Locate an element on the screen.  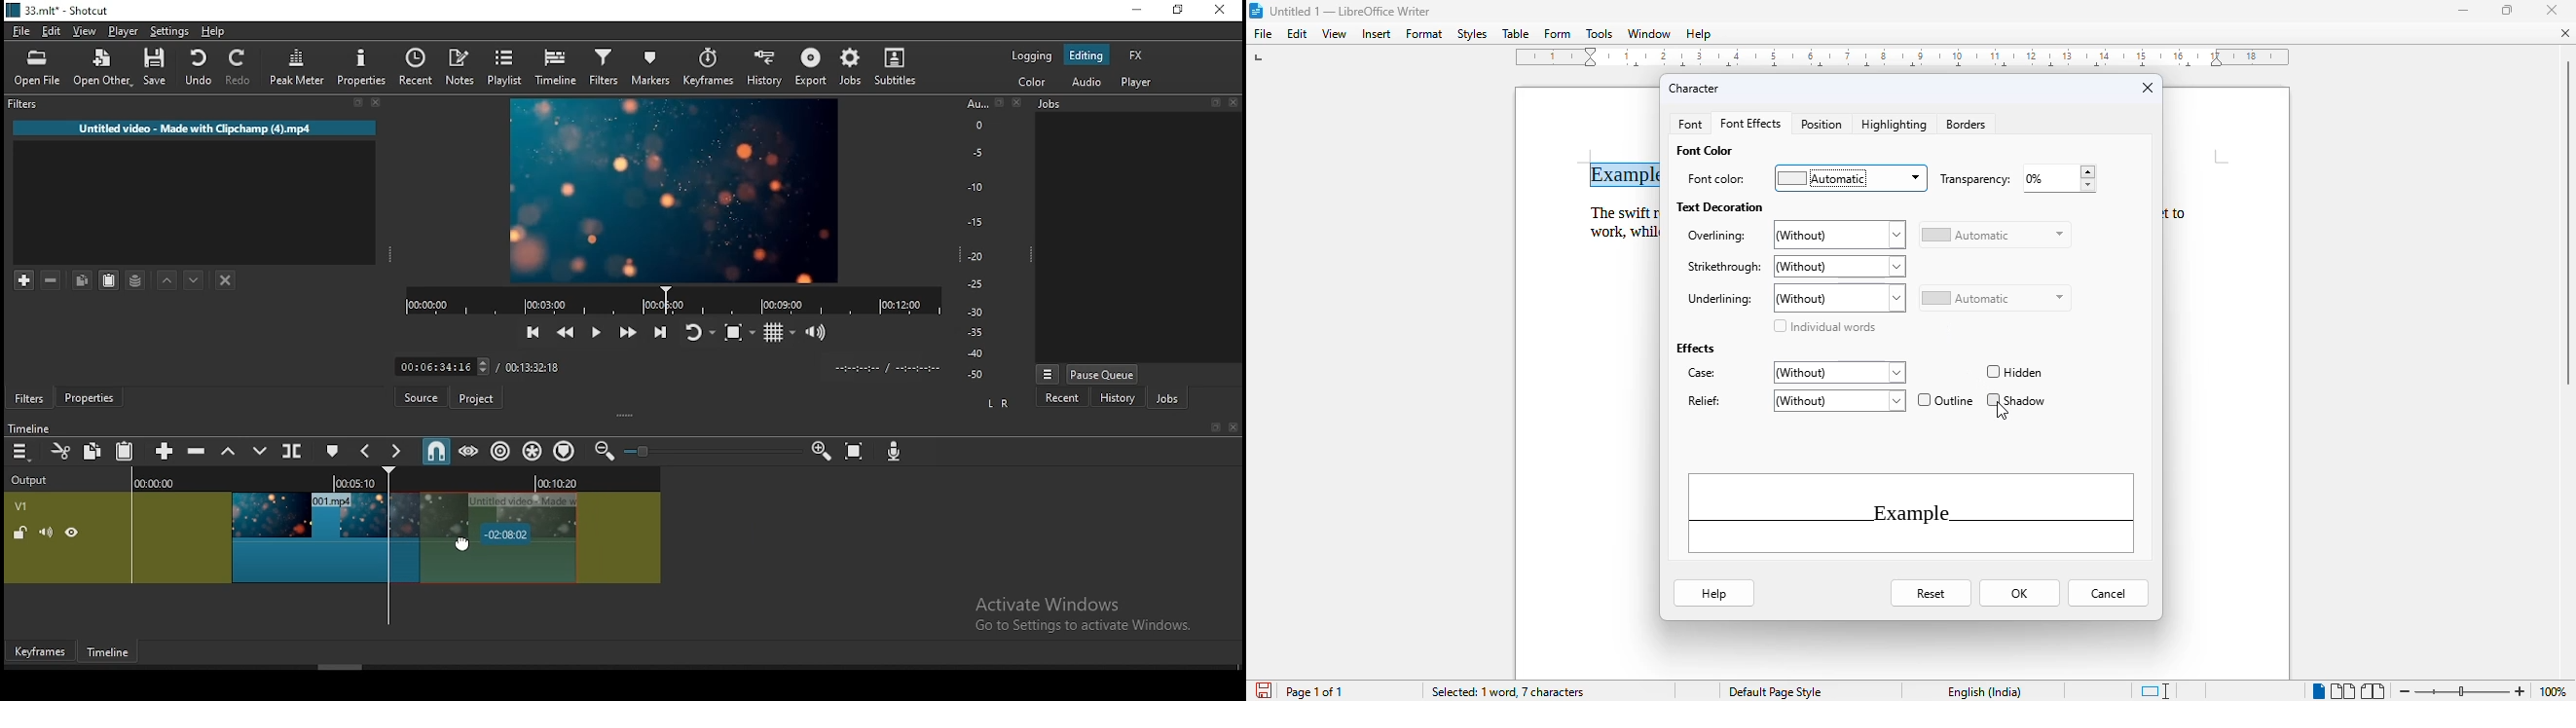
help is located at coordinates (210, 31).